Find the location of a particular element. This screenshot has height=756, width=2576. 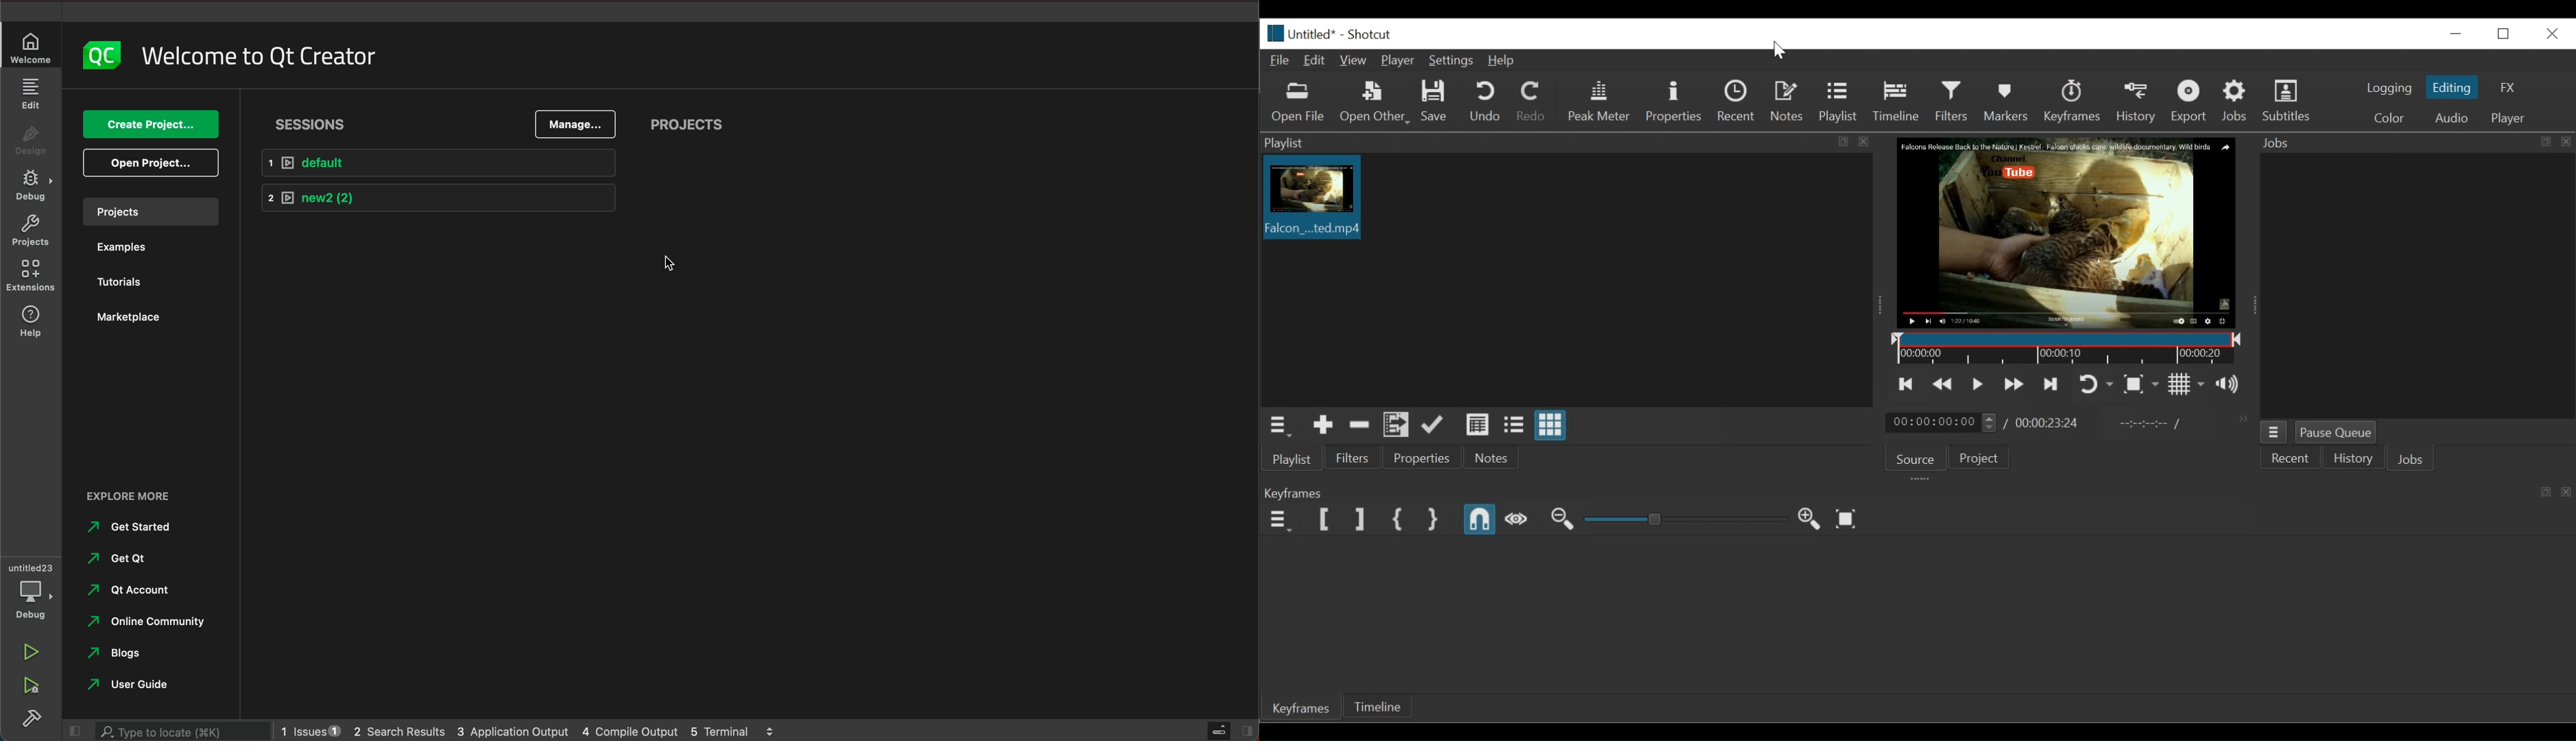

Edit is located at coordinates (1315, 61).